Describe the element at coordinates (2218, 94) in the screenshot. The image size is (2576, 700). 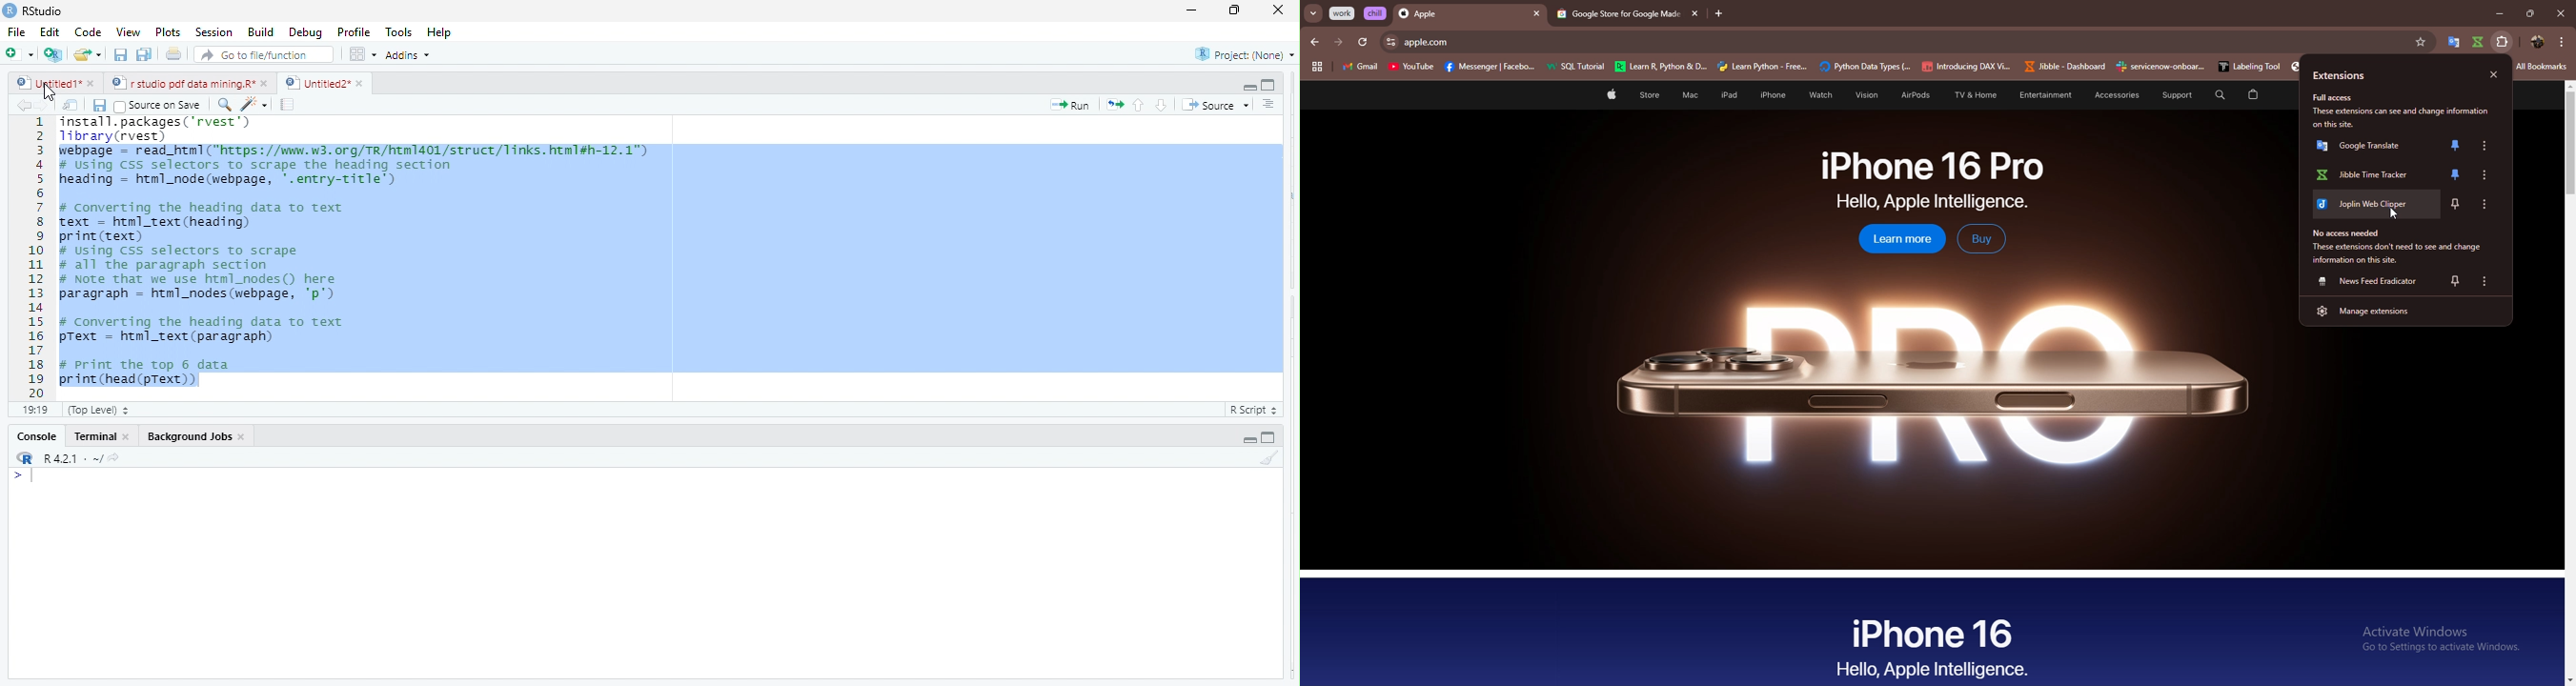
I see `search` at that location.